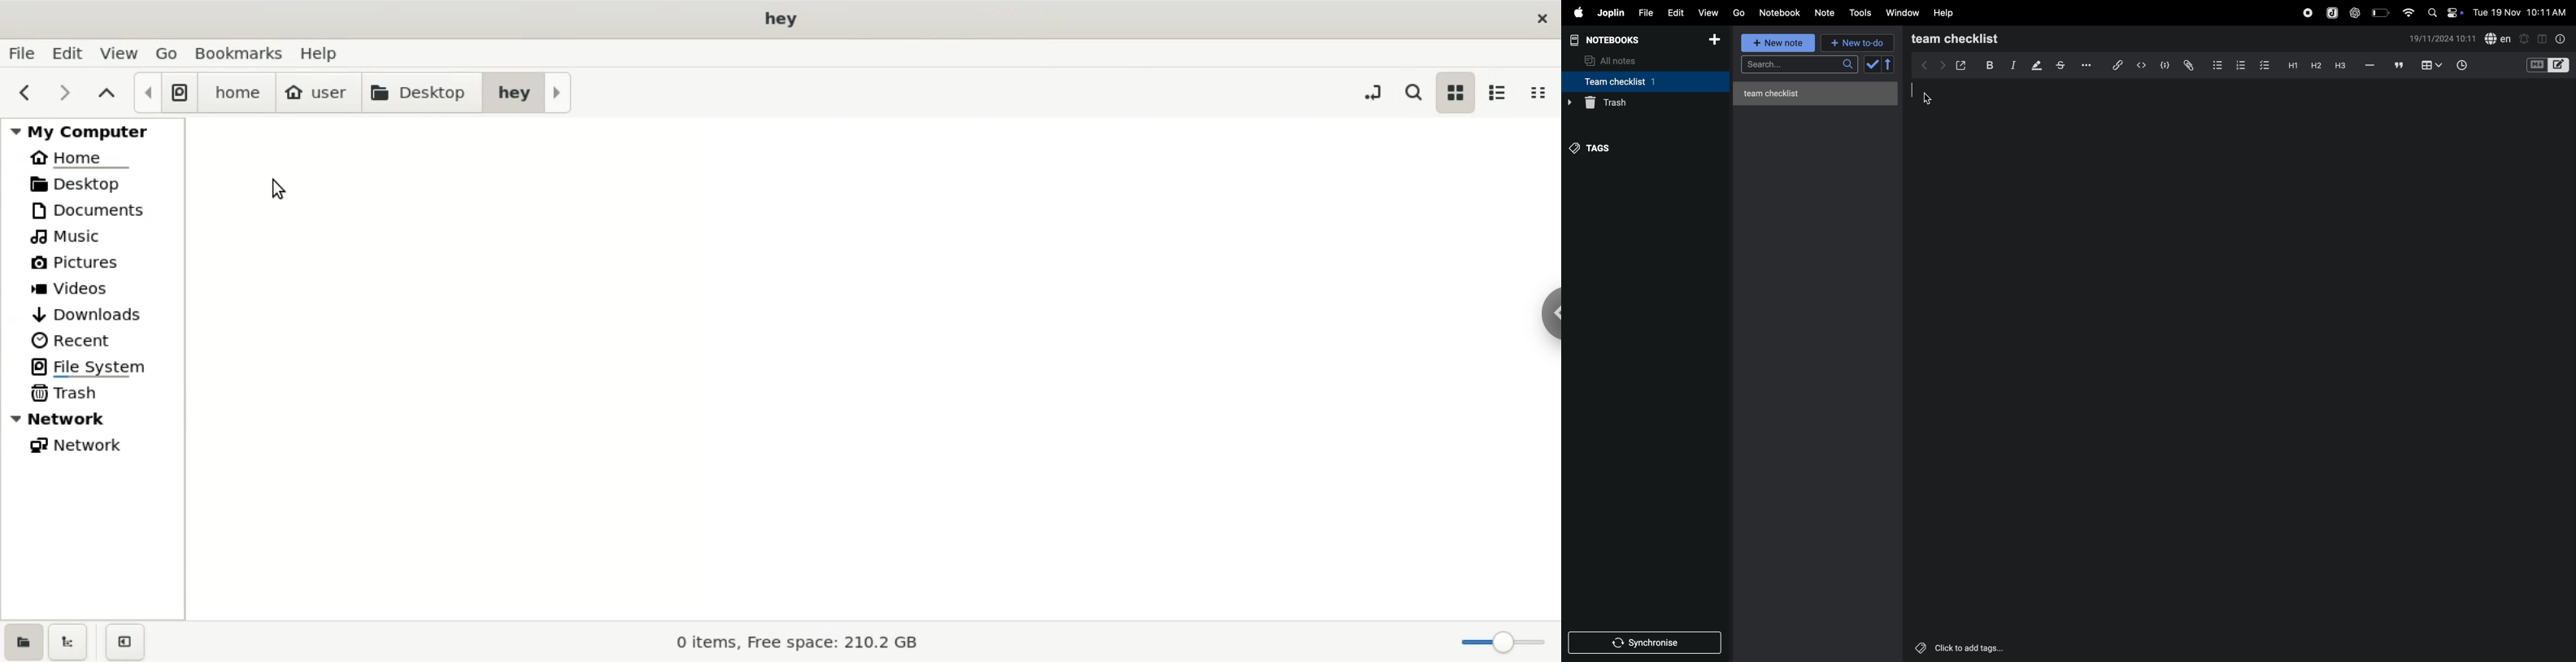  I want to click on tags, so click(1596, 146).